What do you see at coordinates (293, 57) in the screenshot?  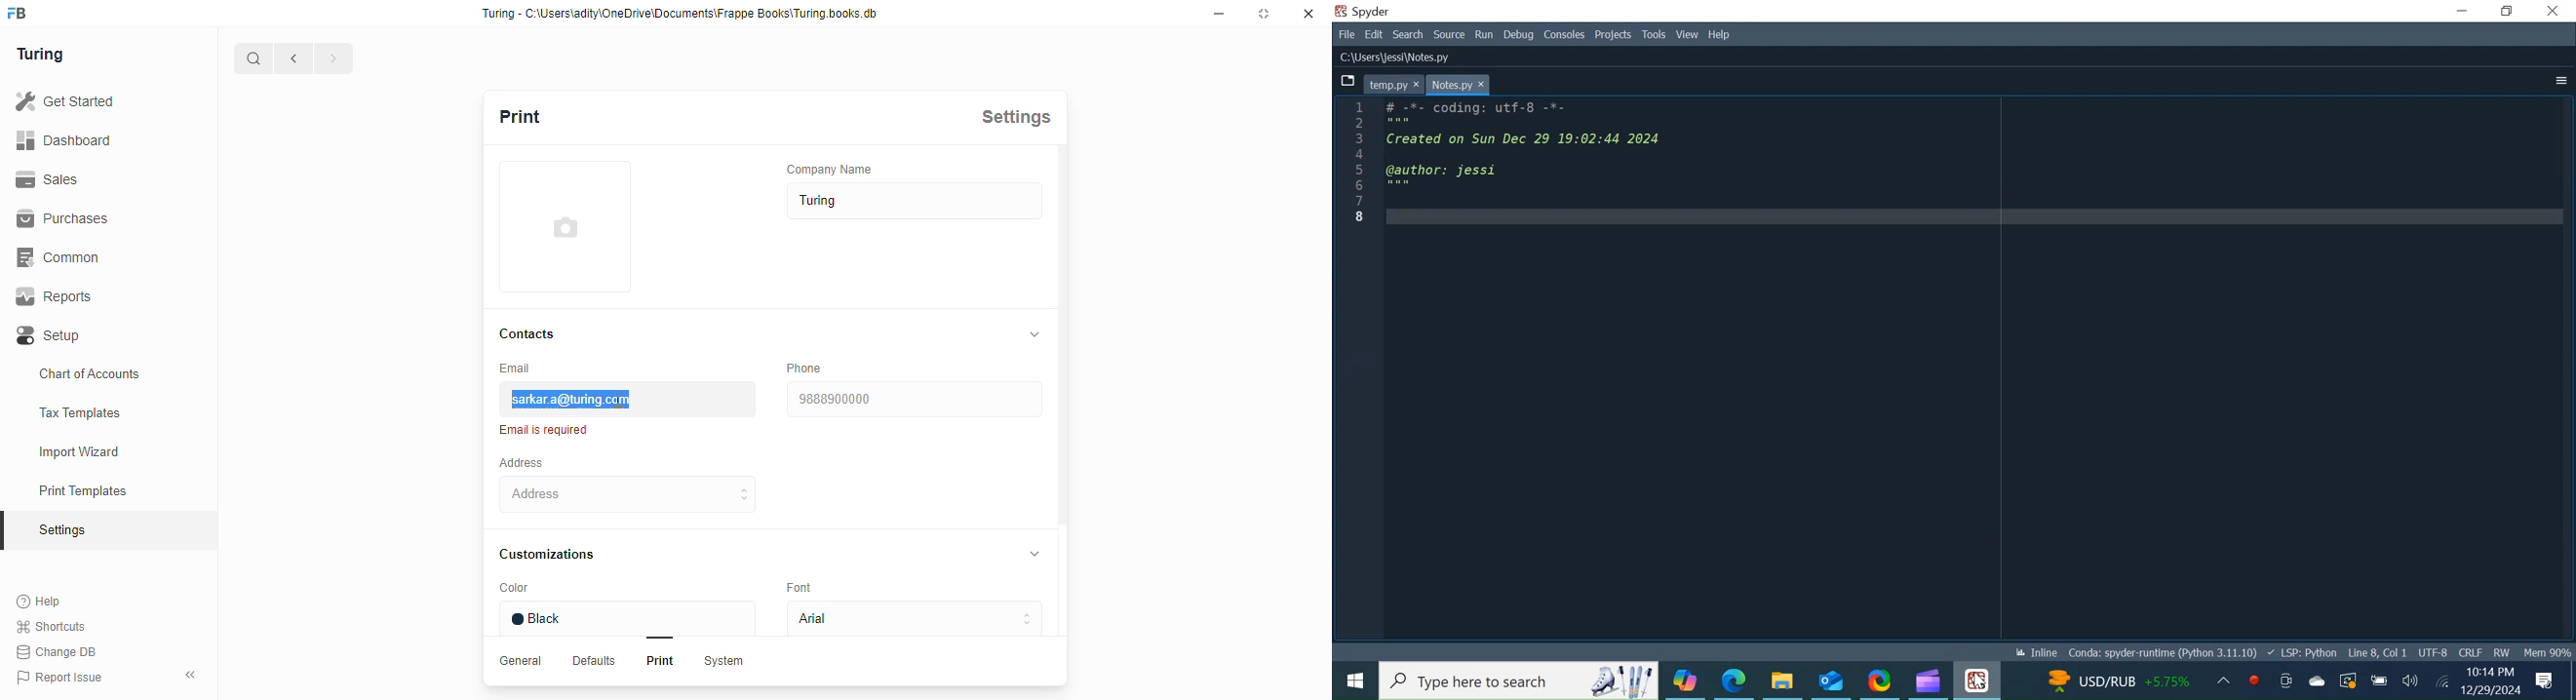 I see `go back` at bounding box center [293, 57].